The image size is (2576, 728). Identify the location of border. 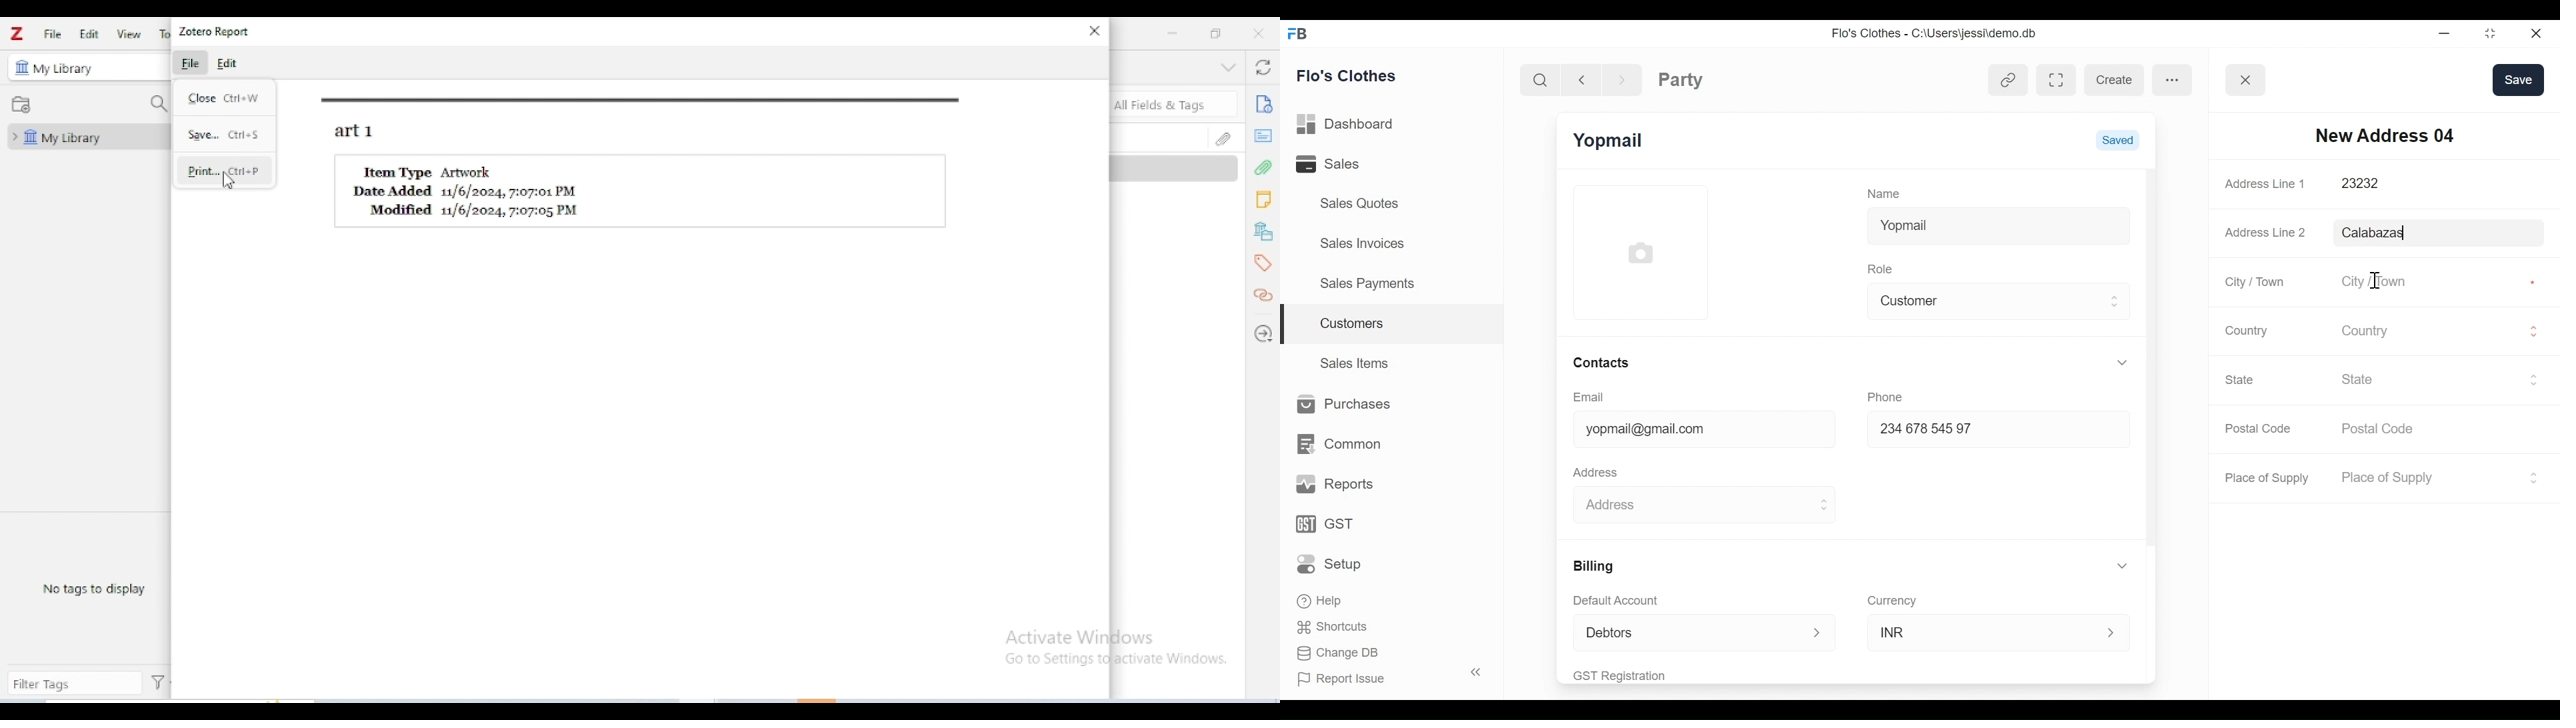
(643, 100).